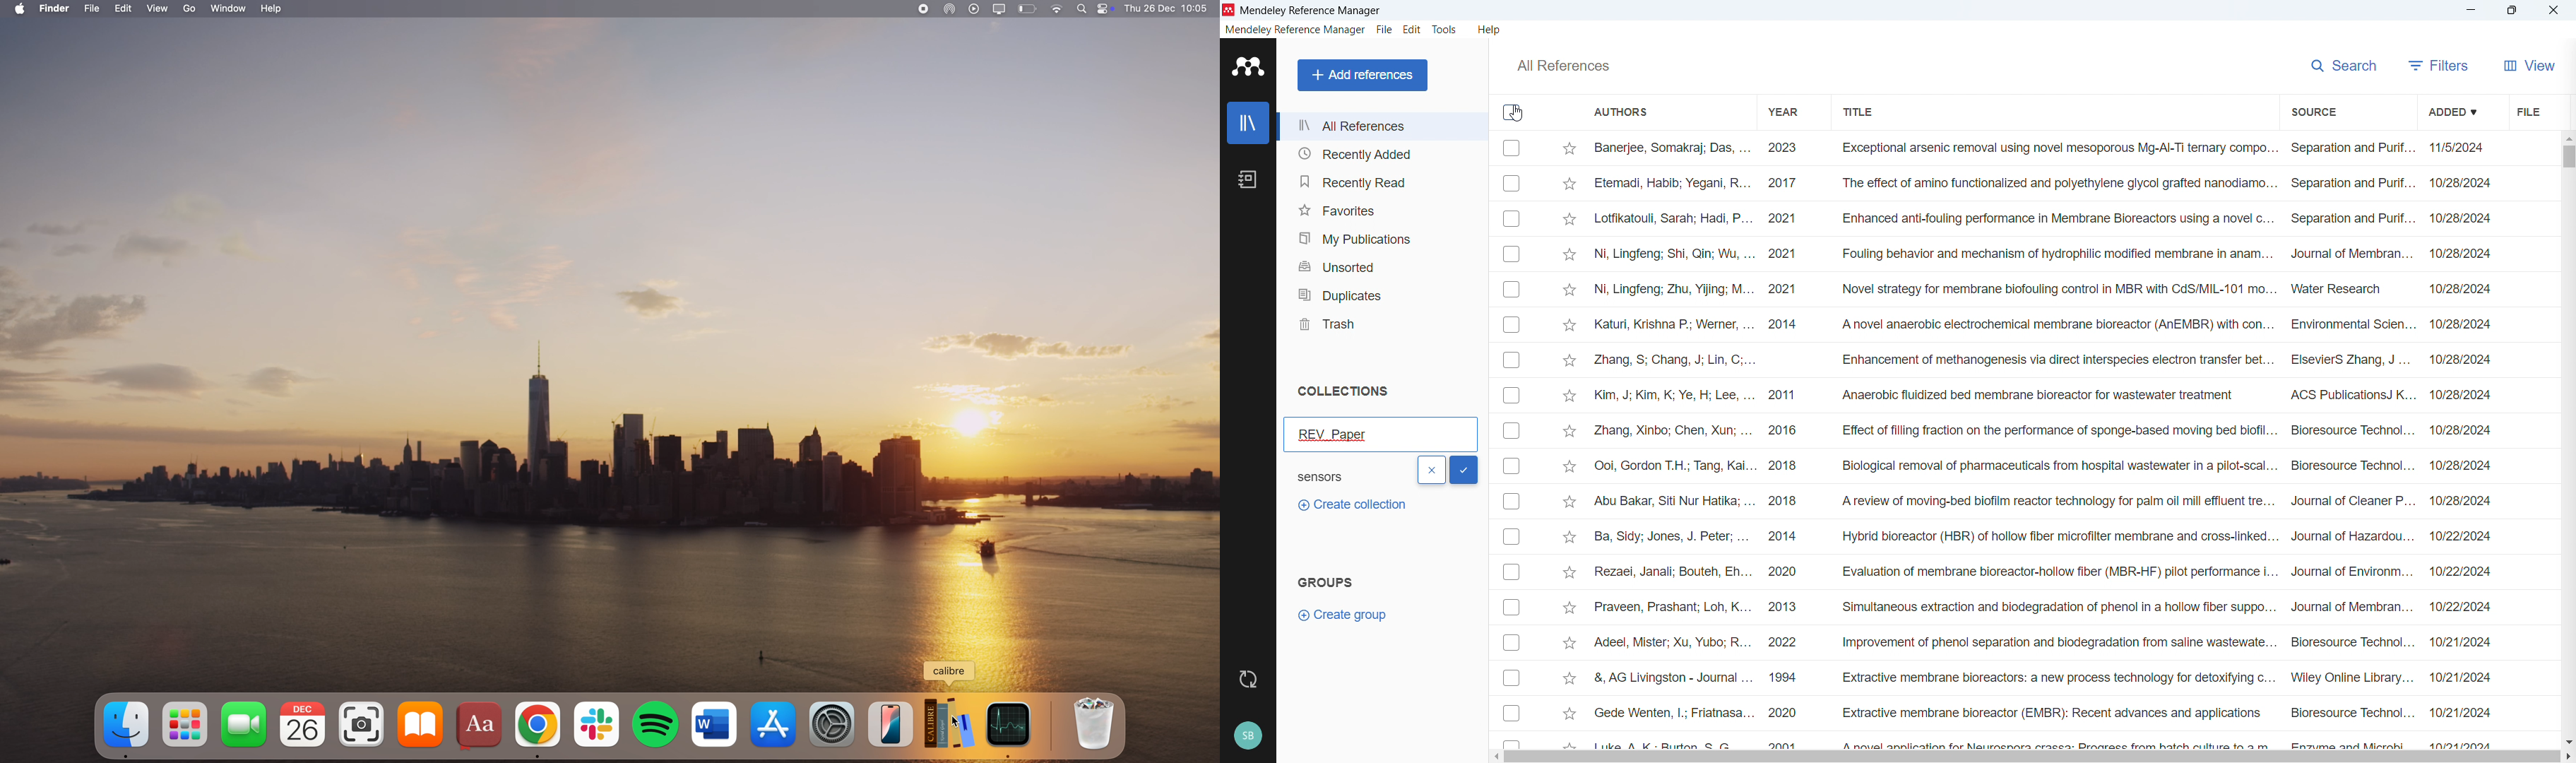 This screenshot has width=2576, height=784. I want to click on Banerjee, Somakraj; Das, ... 2023 Exceptional arsenic removal using novel mesoporous Mg-Al-Ti ternary compo... Separation and Purif... 11/5/2024, so click(2043, 148).